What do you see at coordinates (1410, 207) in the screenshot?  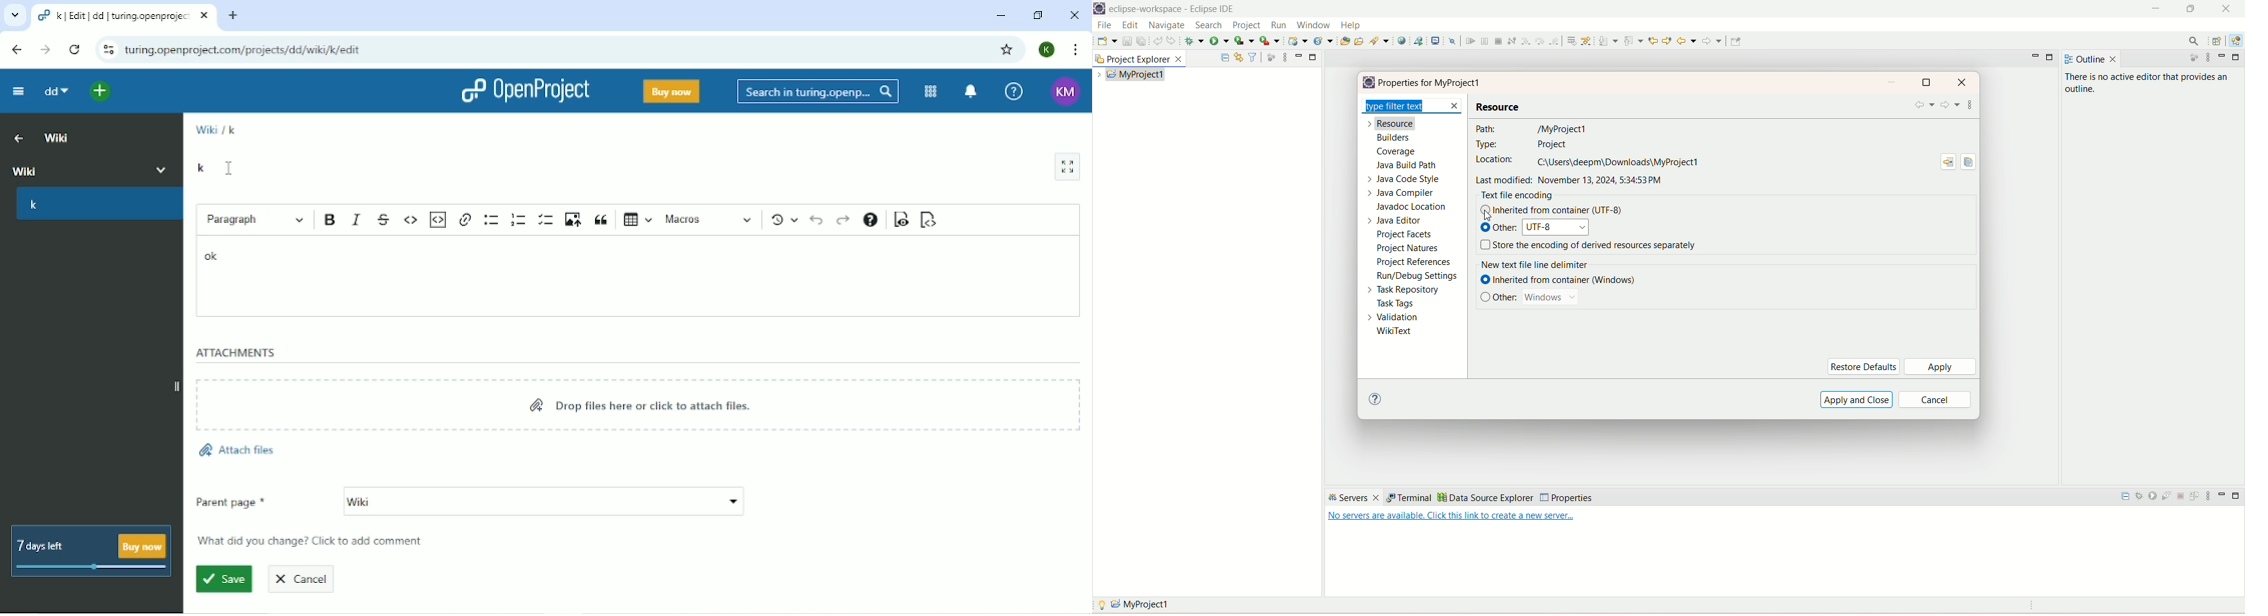 I see `javadoc location` at bounding box center [1410, 207].